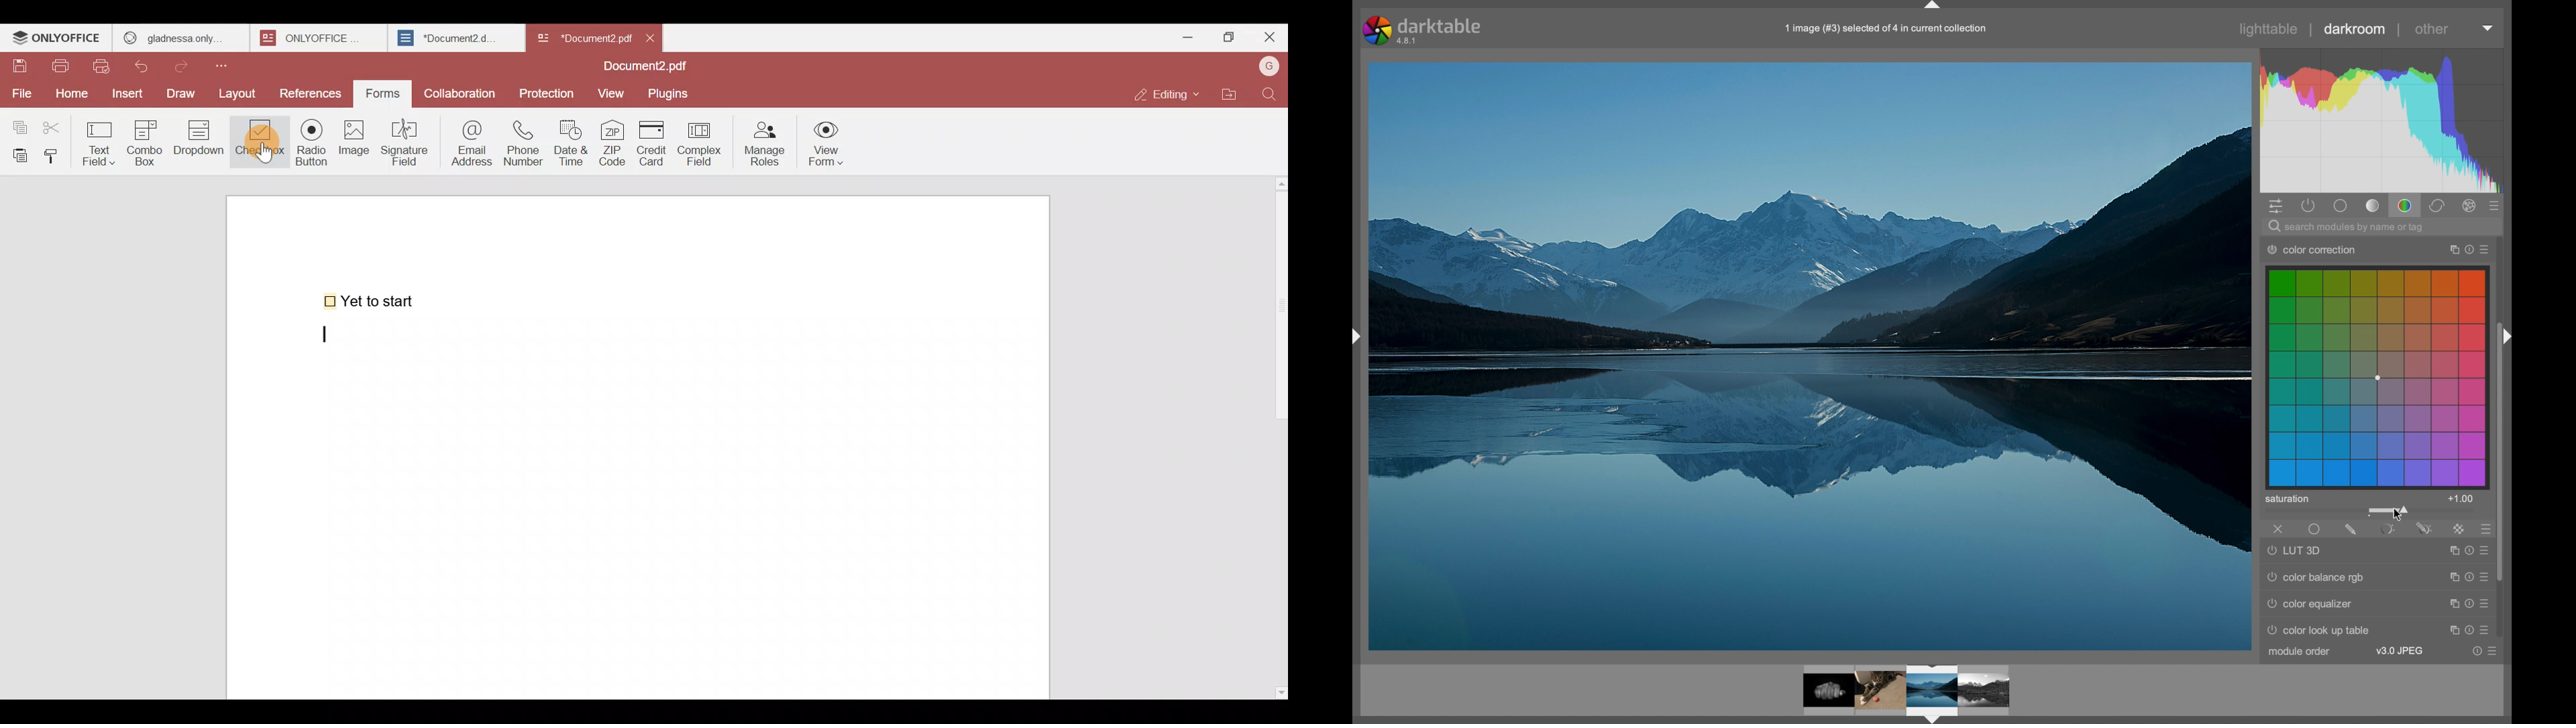  What do you see at coordinates (201, 143) in the screenshot?
I see `Dropdown` at bounding box center [201, 143].